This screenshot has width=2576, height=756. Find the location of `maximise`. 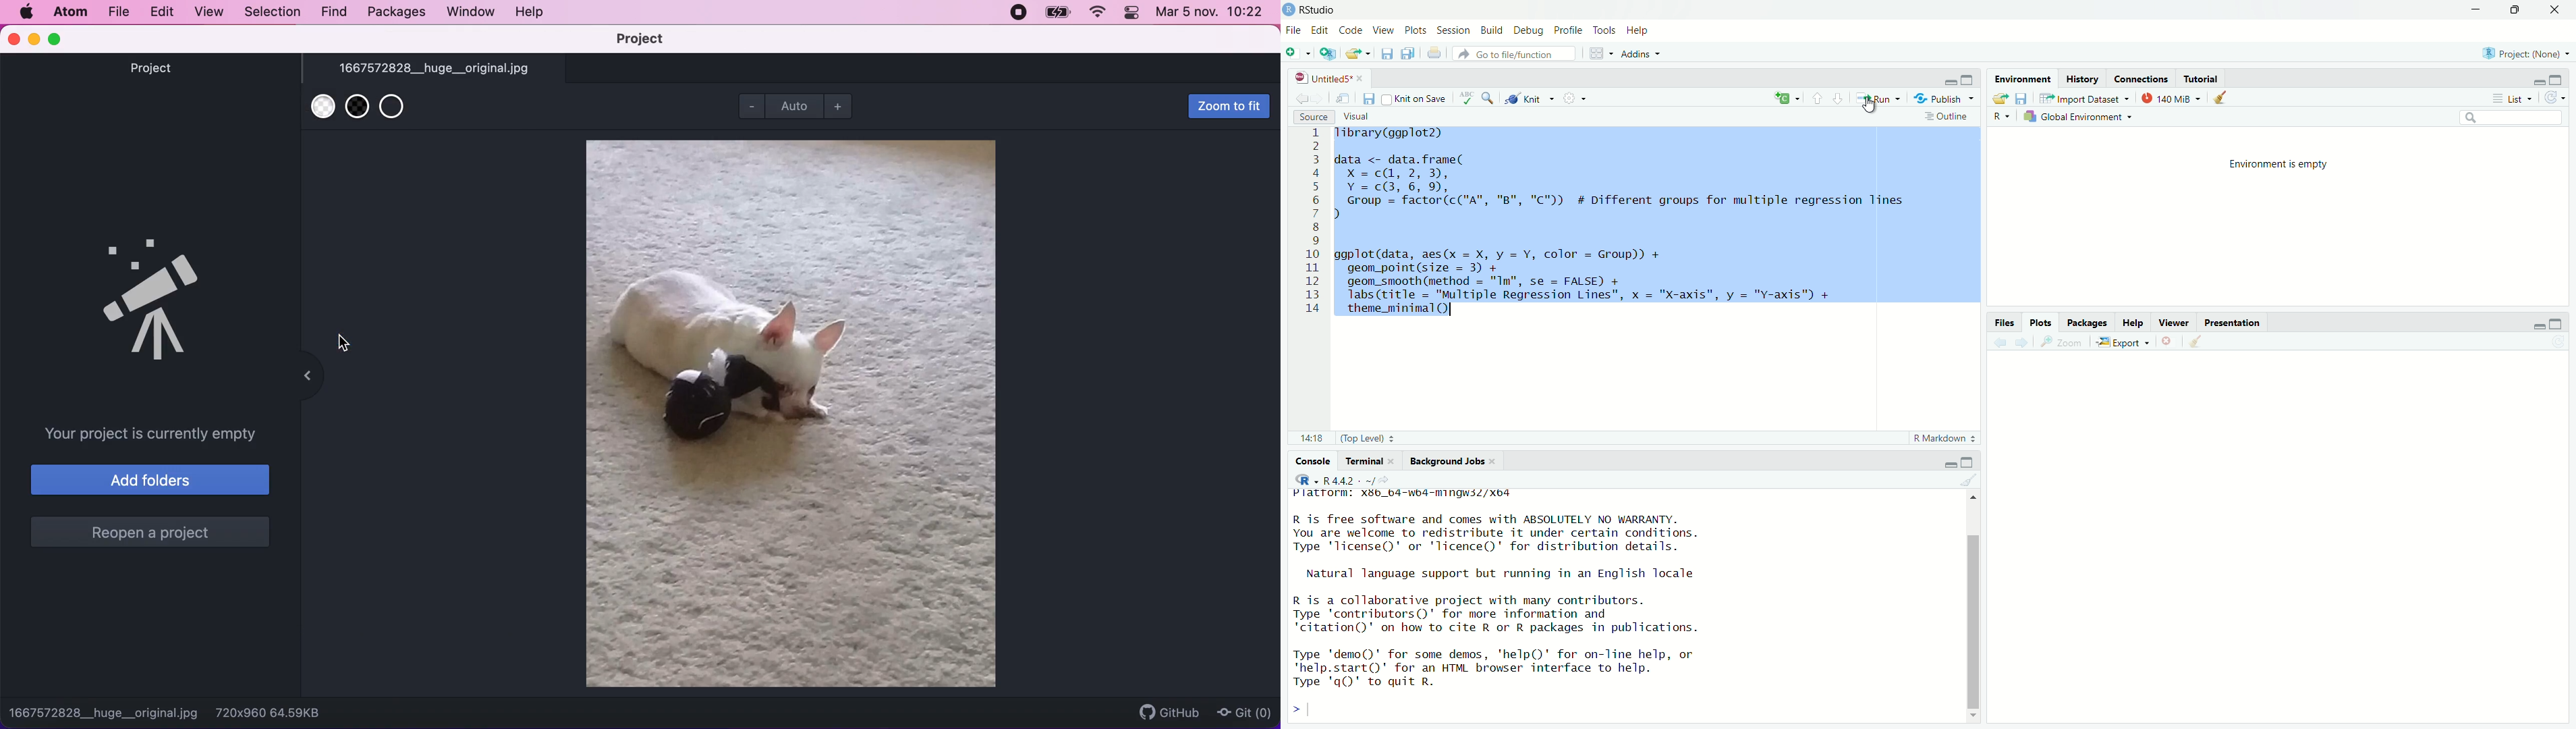

maximise is located at coordinates (1975, 460).